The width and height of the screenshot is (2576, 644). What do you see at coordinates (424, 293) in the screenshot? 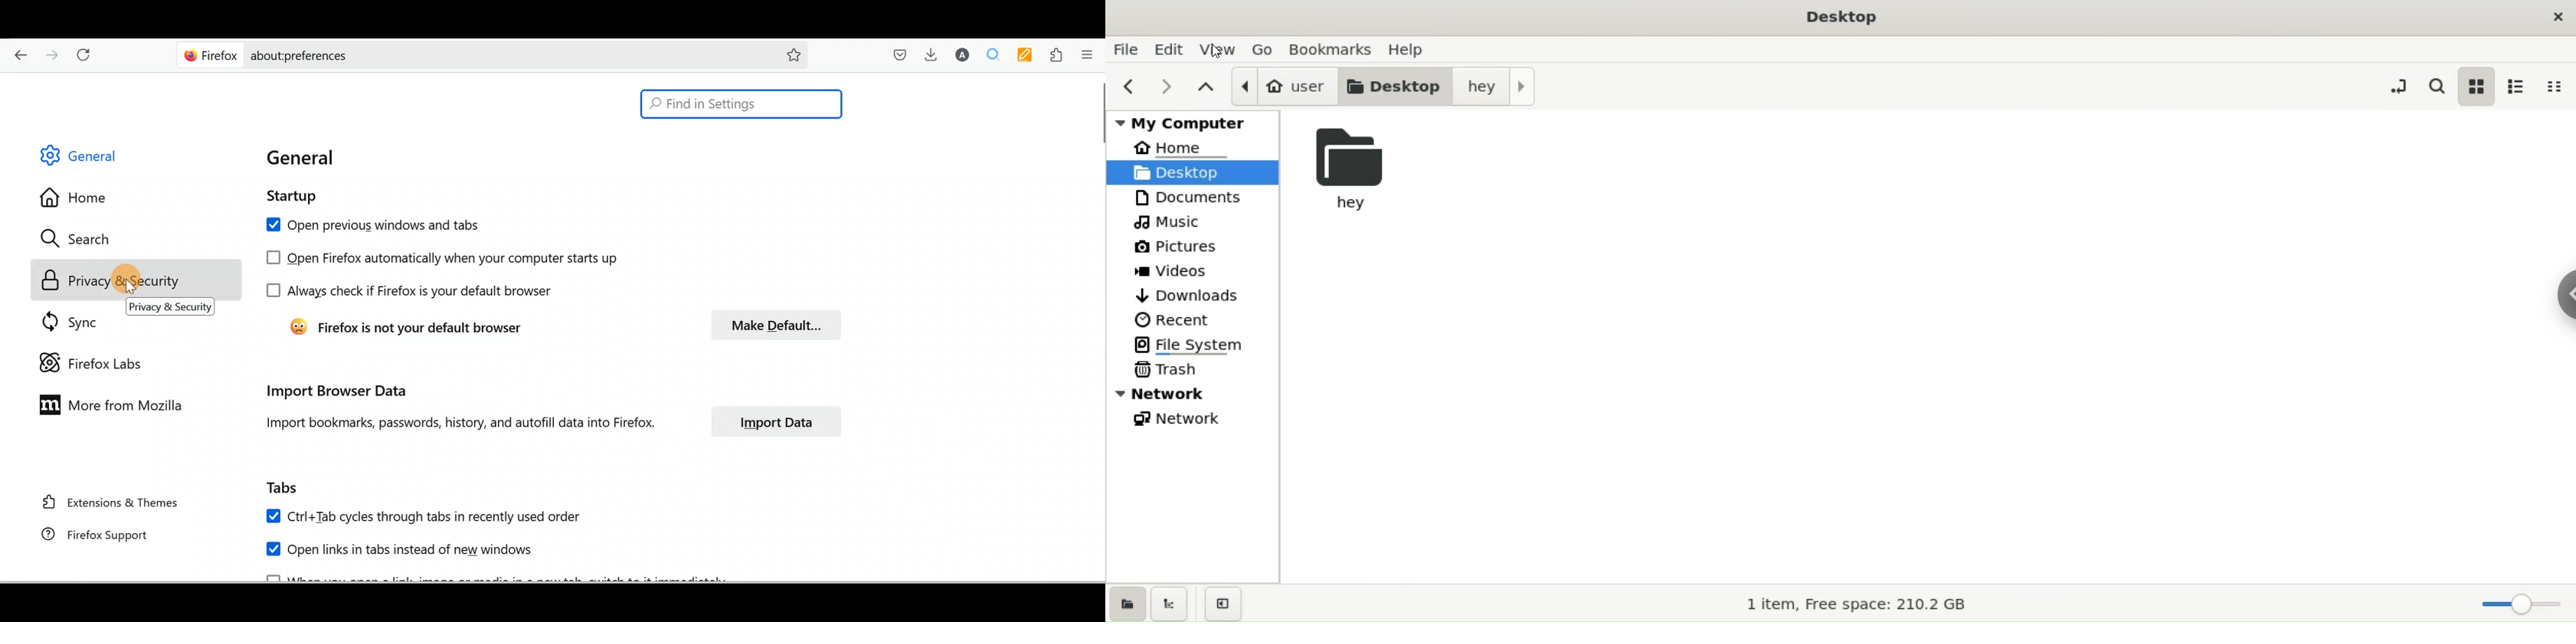
I see `Always check if Firefox is your default browser` at bounding box center [424, 293].